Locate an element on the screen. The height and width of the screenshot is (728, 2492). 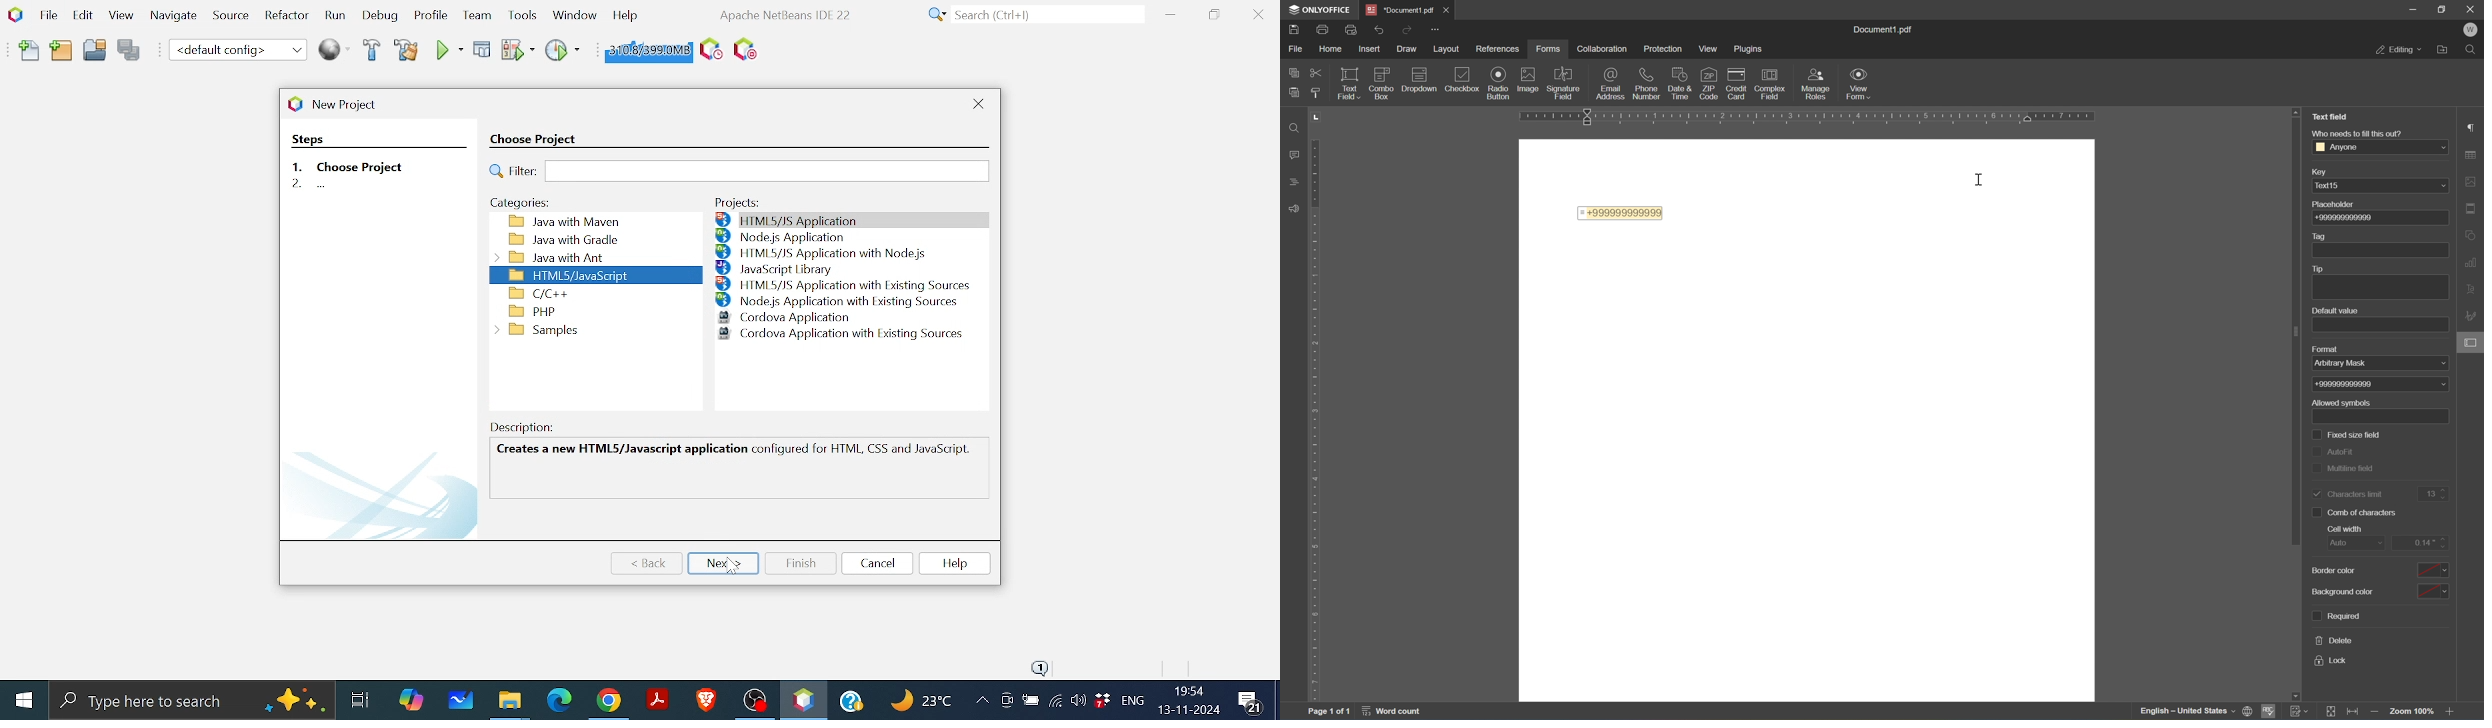
email address is located at coordinates (1610, 85).